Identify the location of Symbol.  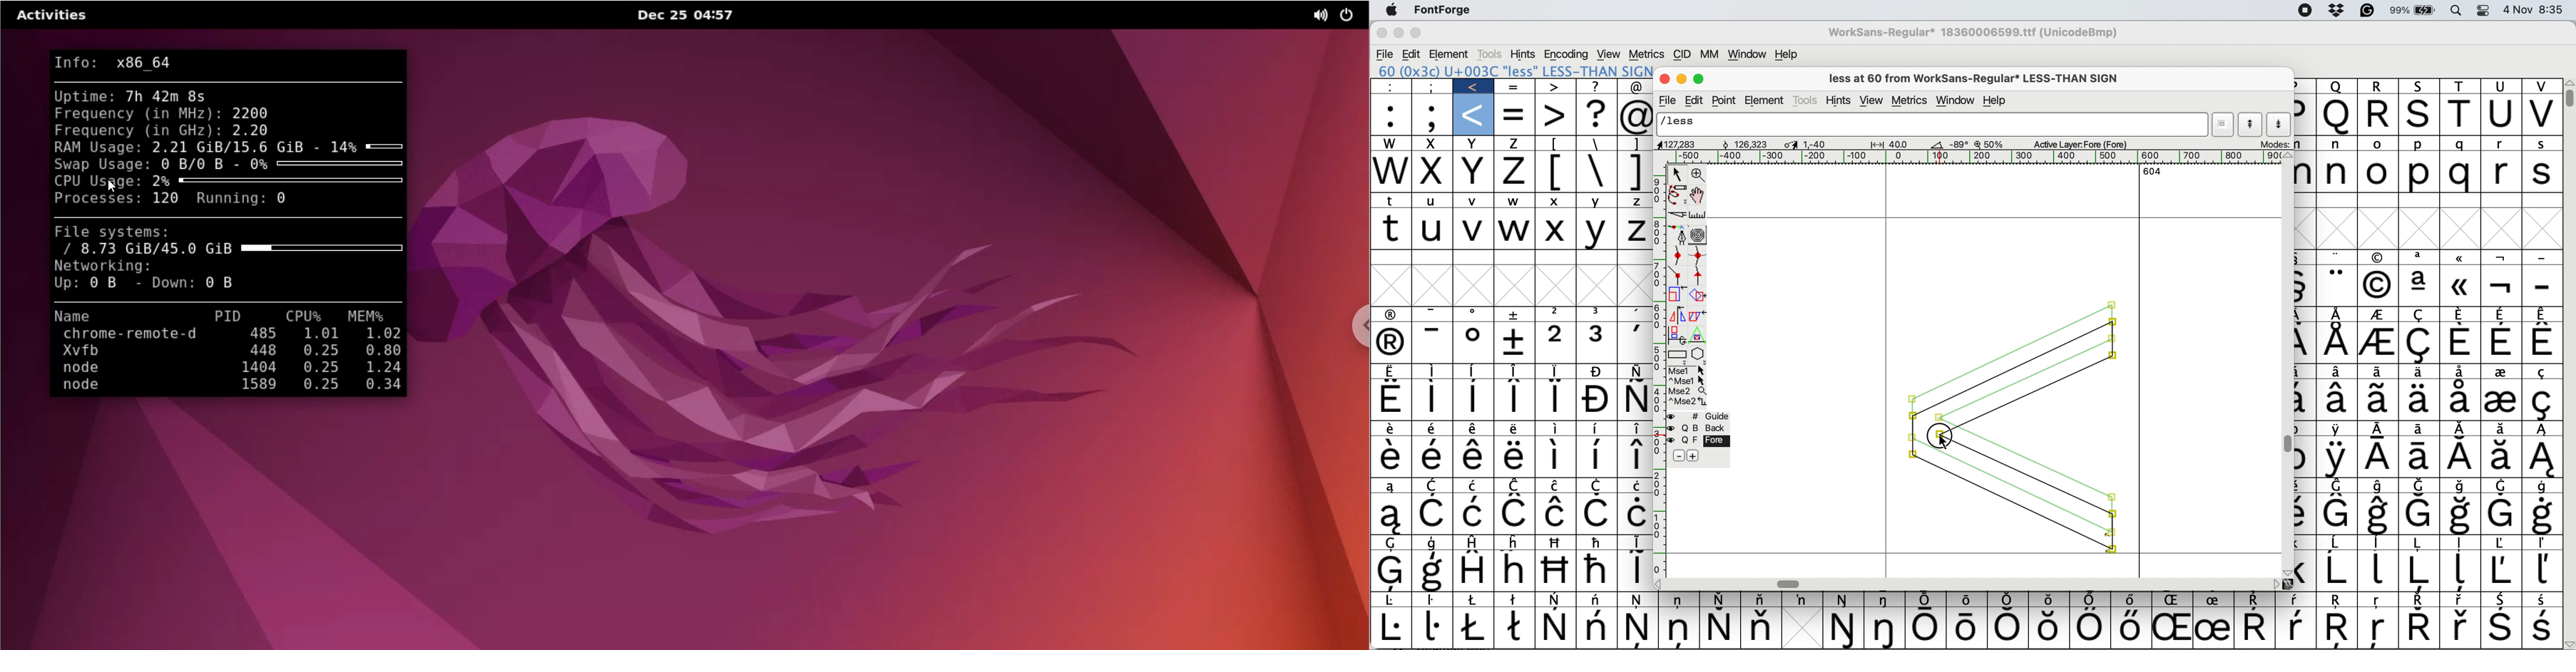
(1555, 601).